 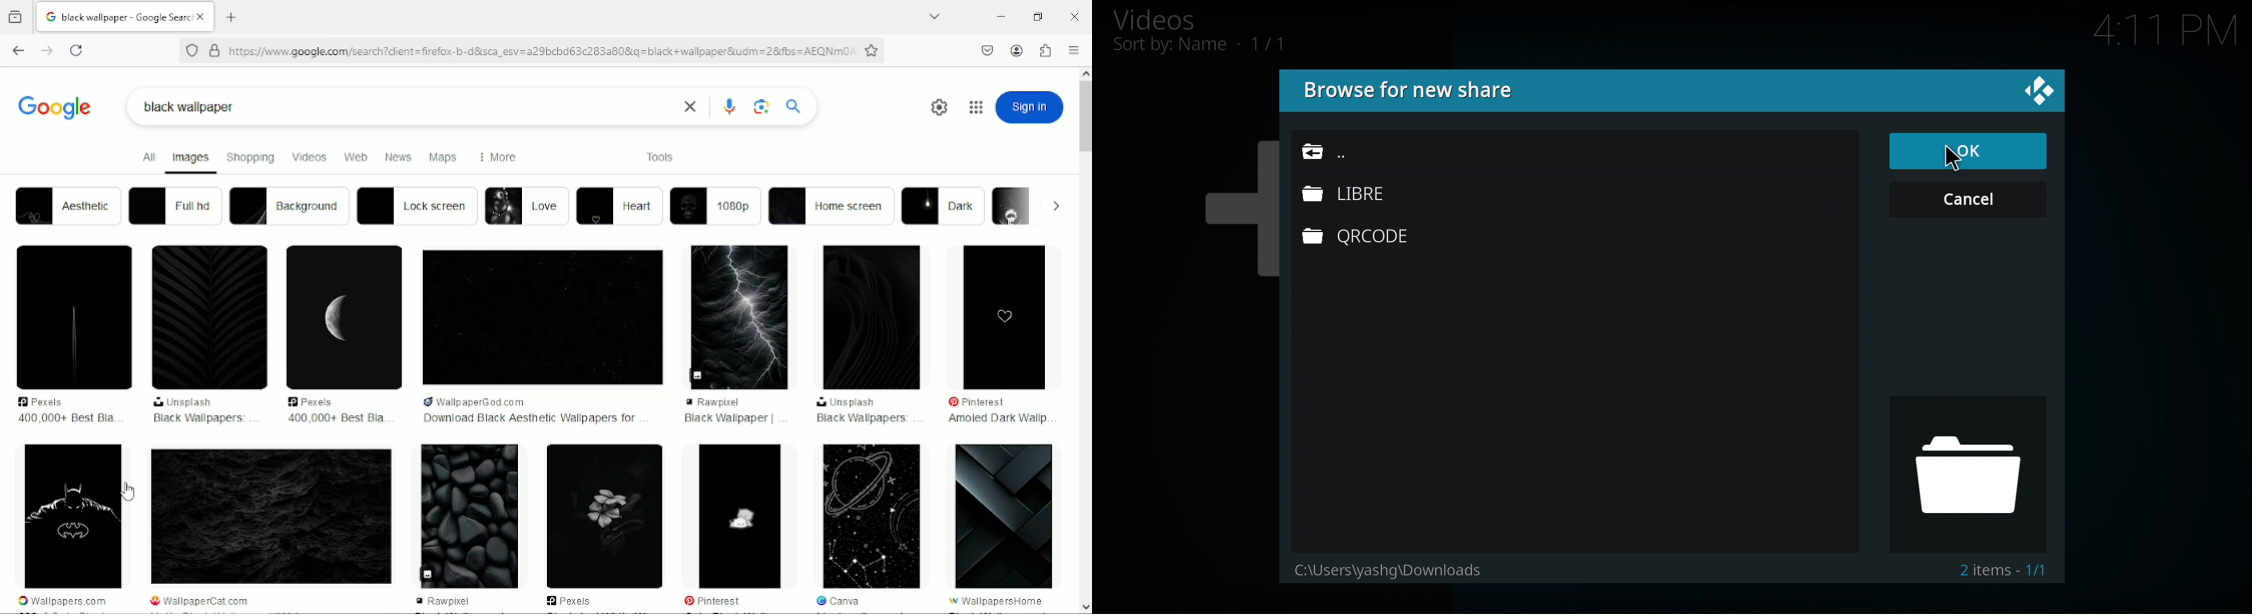 What do you see at coordinates (251, 156) in the screenshot?
I see `shopping` at bounding box center [251, 156].